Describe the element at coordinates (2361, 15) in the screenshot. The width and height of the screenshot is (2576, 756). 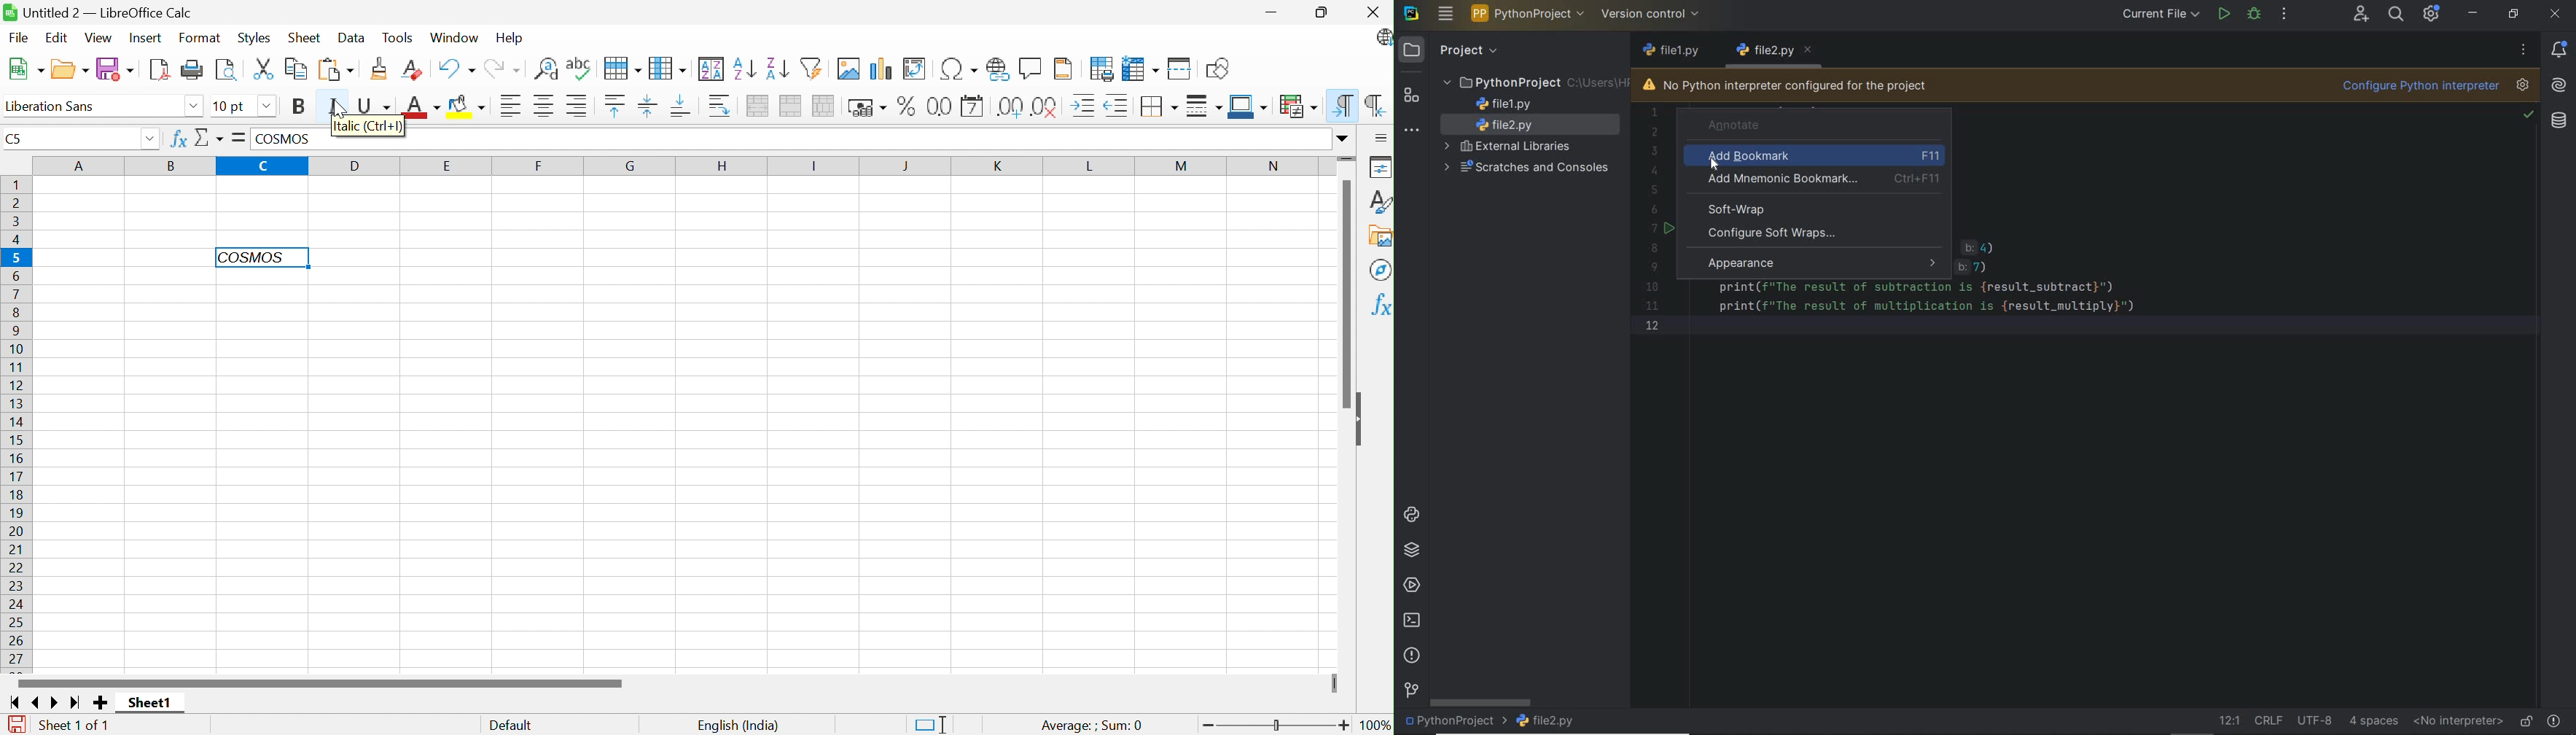
I see `code with me` at that location.